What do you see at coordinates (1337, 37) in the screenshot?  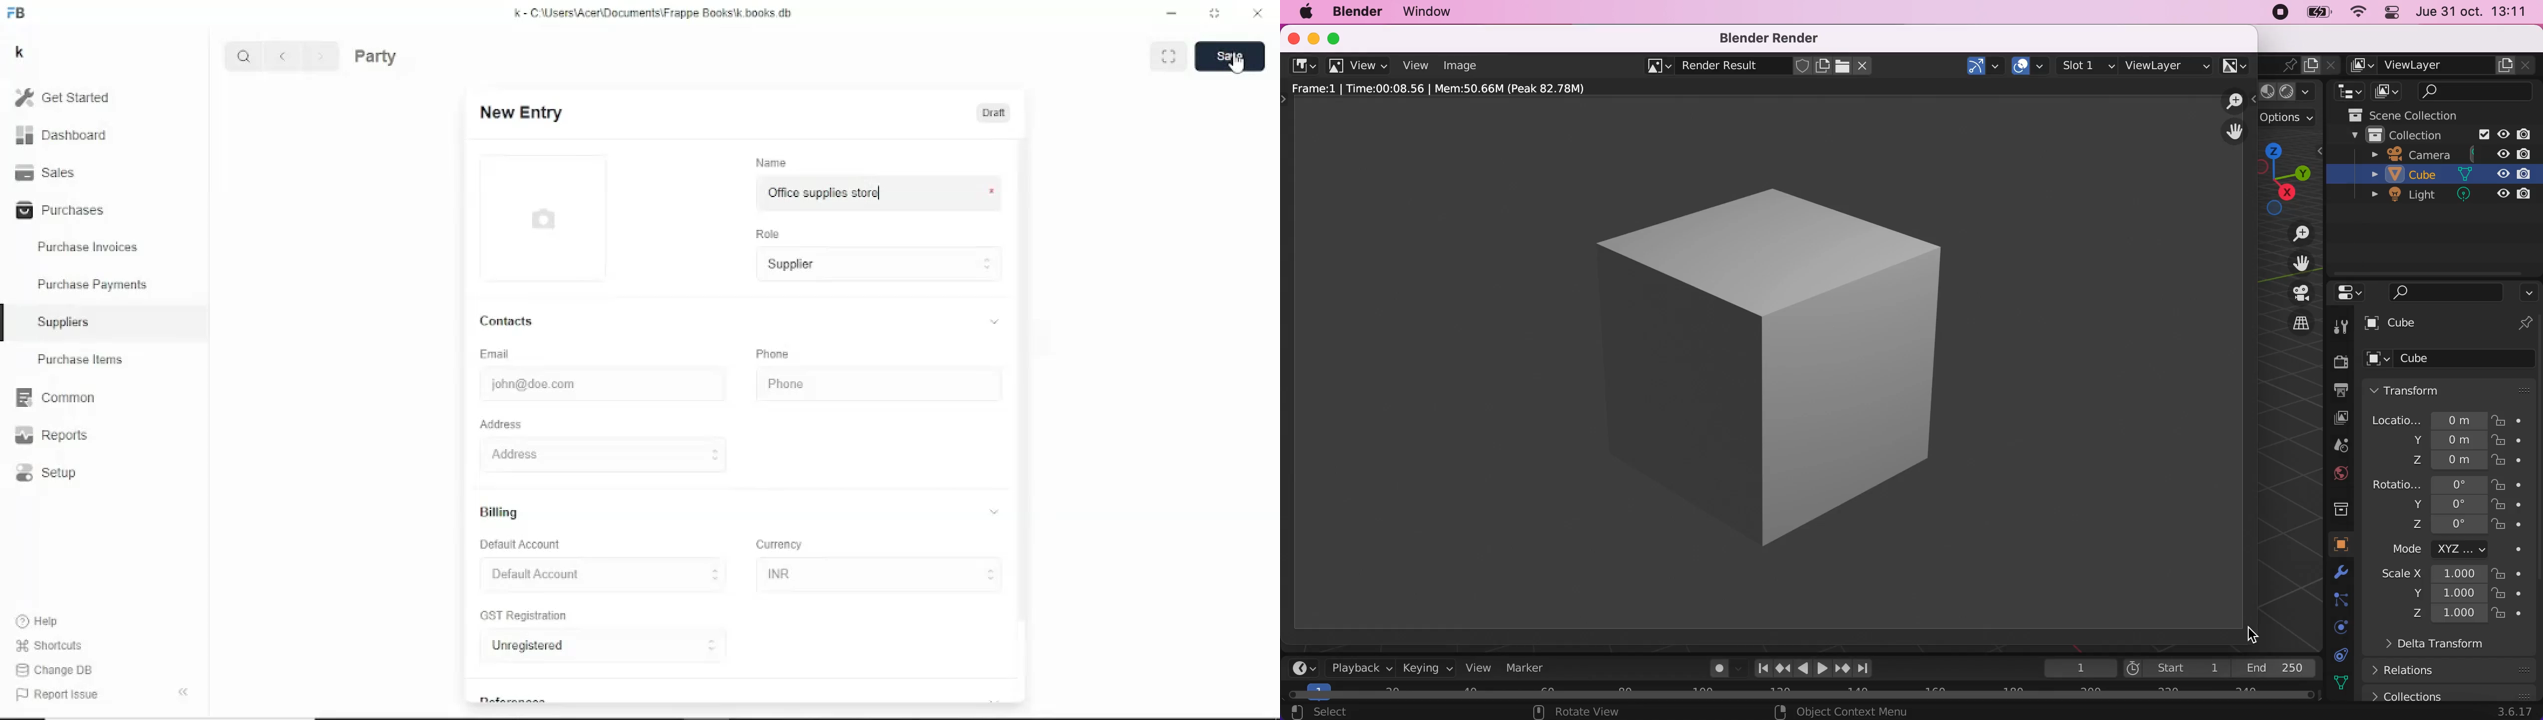 I see `maximize` at bounding box center [1337, 37].